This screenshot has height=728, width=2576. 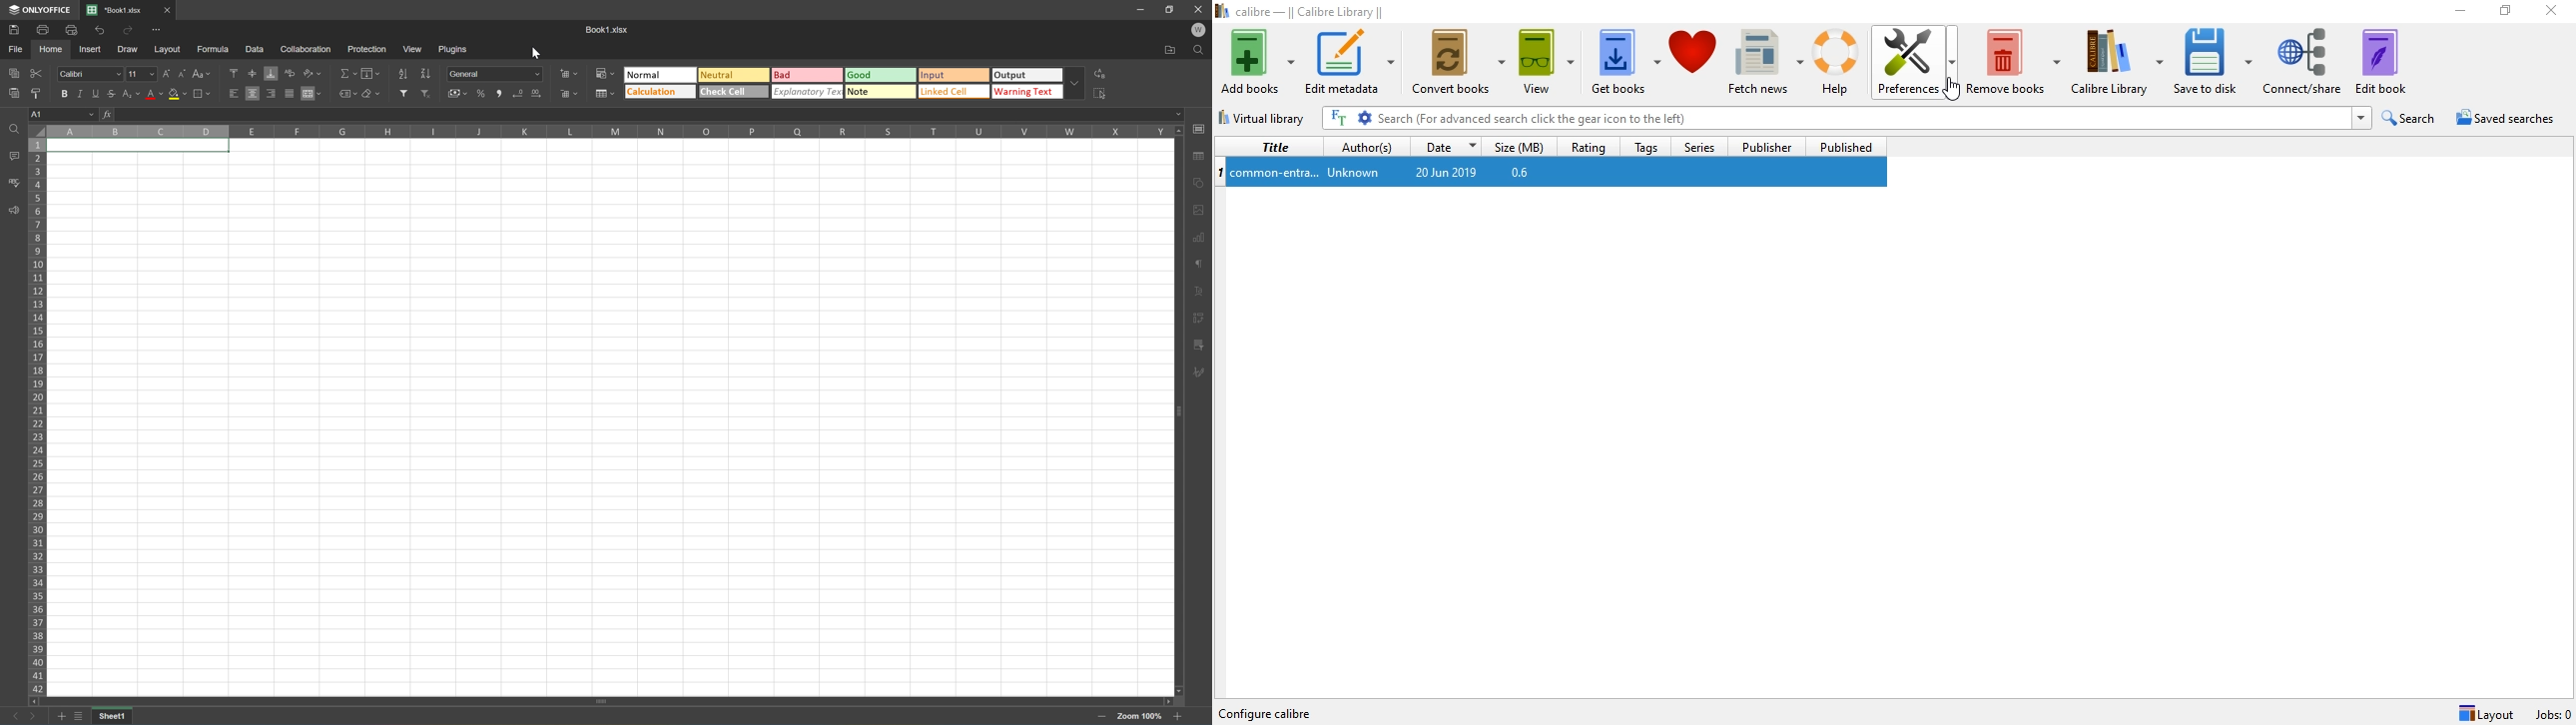 What do you see at coordinates (1103, 95) in the screenshot?
I see `Select all` at bounding box center [1103, 95].